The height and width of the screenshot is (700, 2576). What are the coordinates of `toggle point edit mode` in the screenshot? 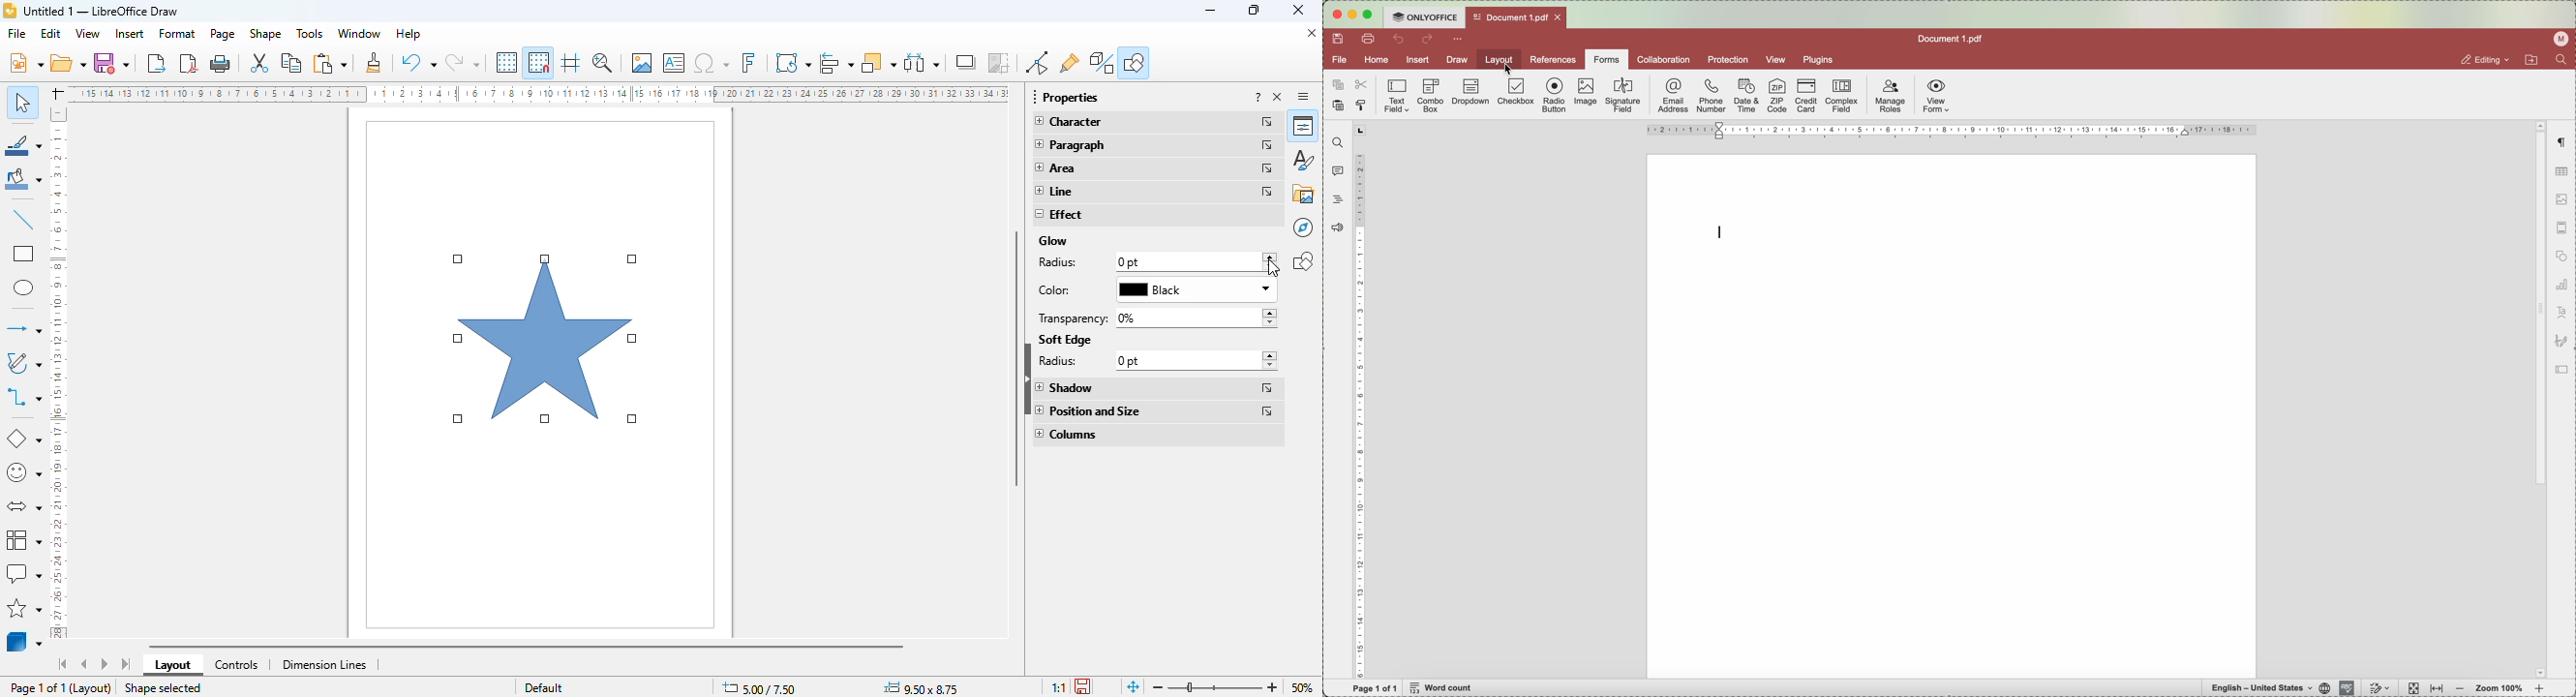 It's located at (1038, 63).